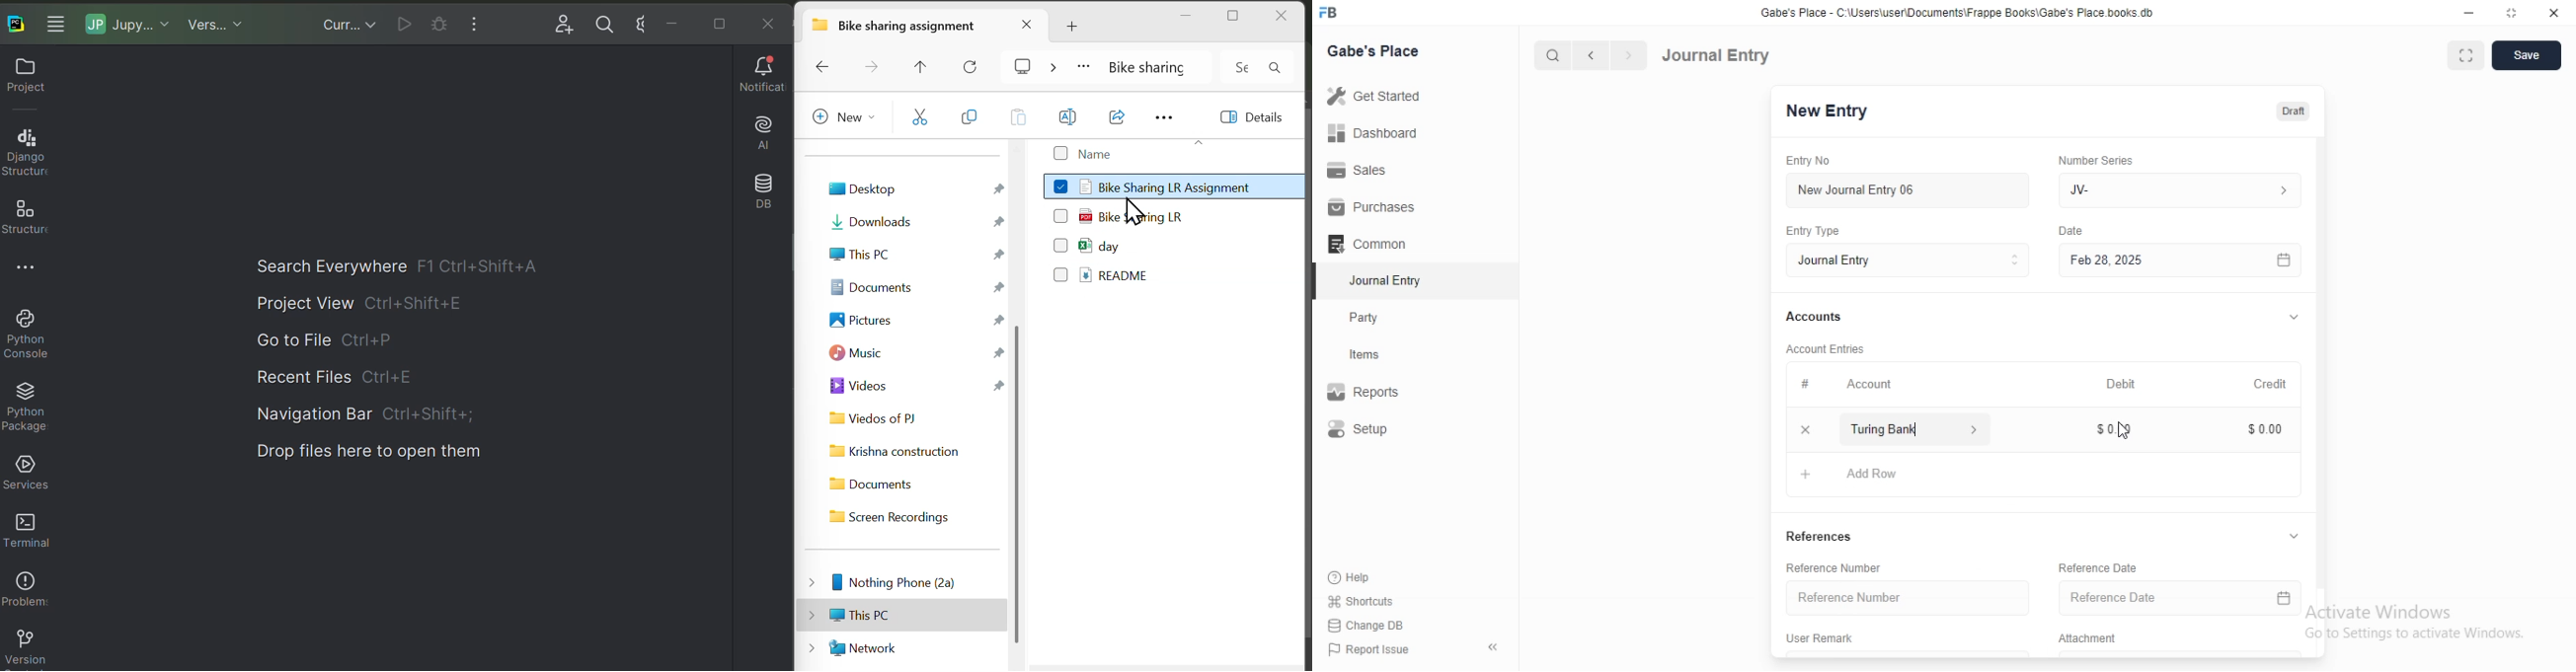  I want to click on checkbox, so click(1061, 212).